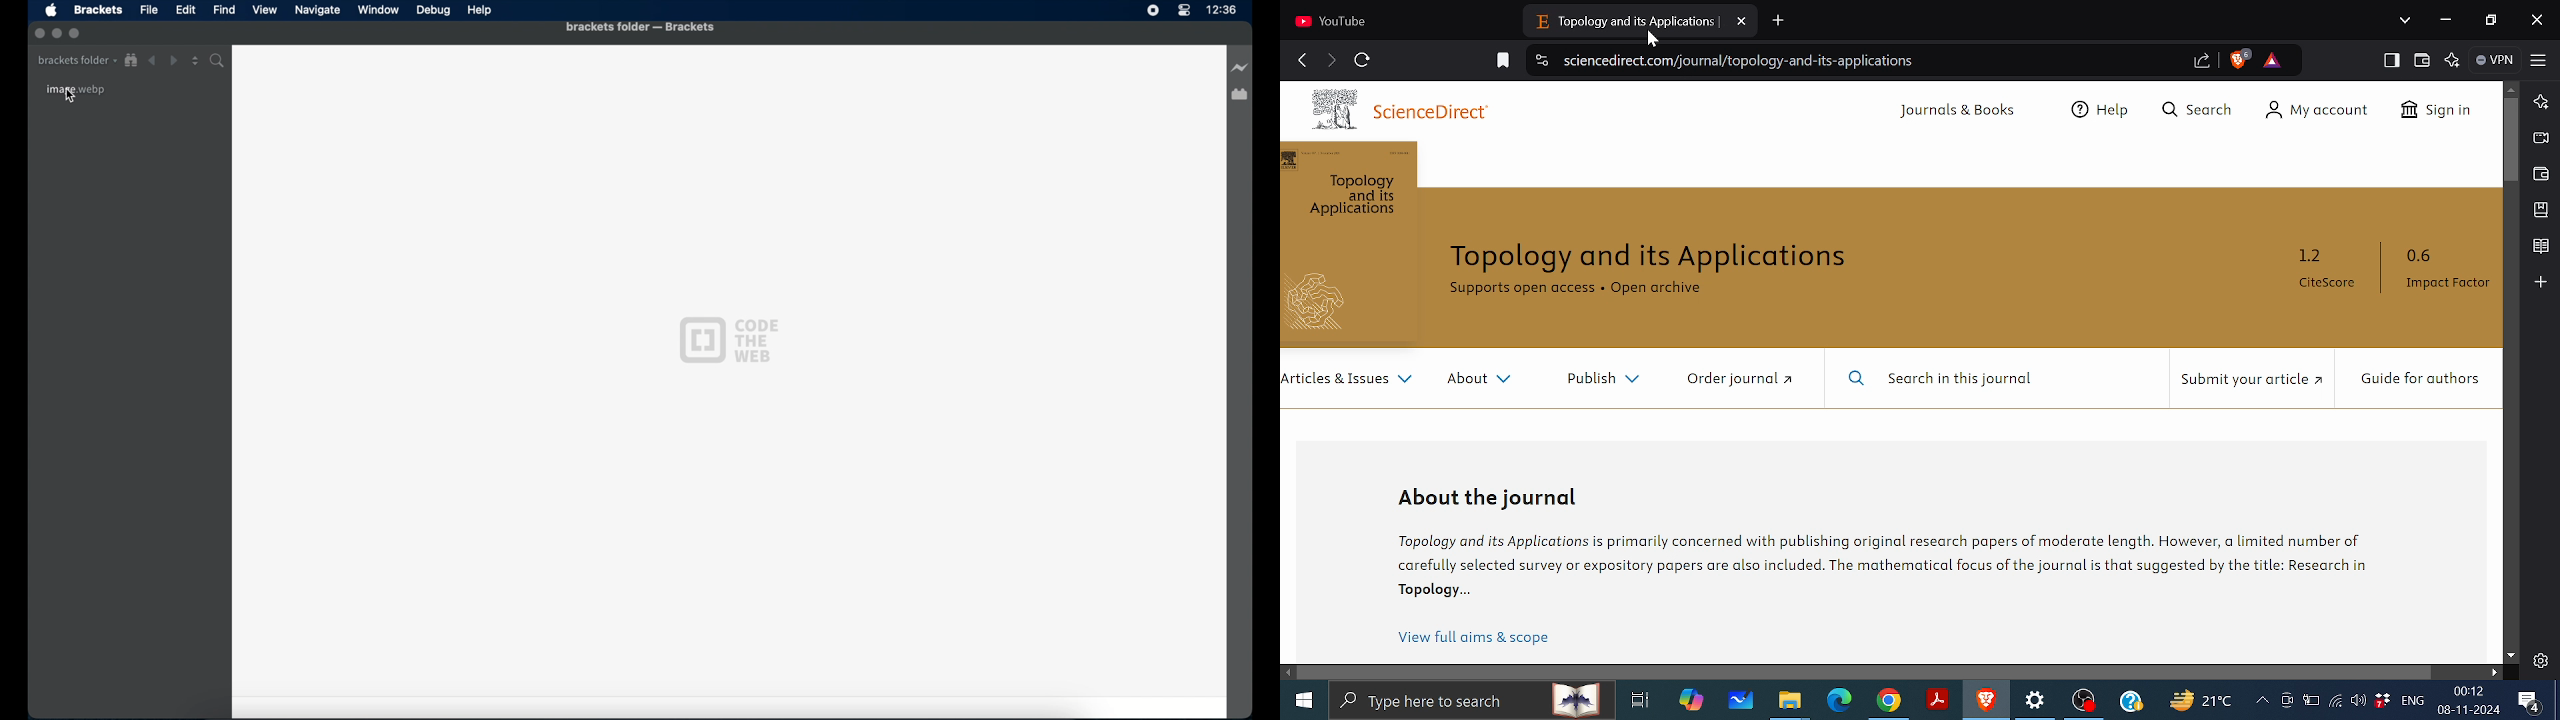 This screenshot has width=2576, height=728. Describe the element at coordinates (2539, 59) in the screenshot. I see `Customize and control brave` at that location.